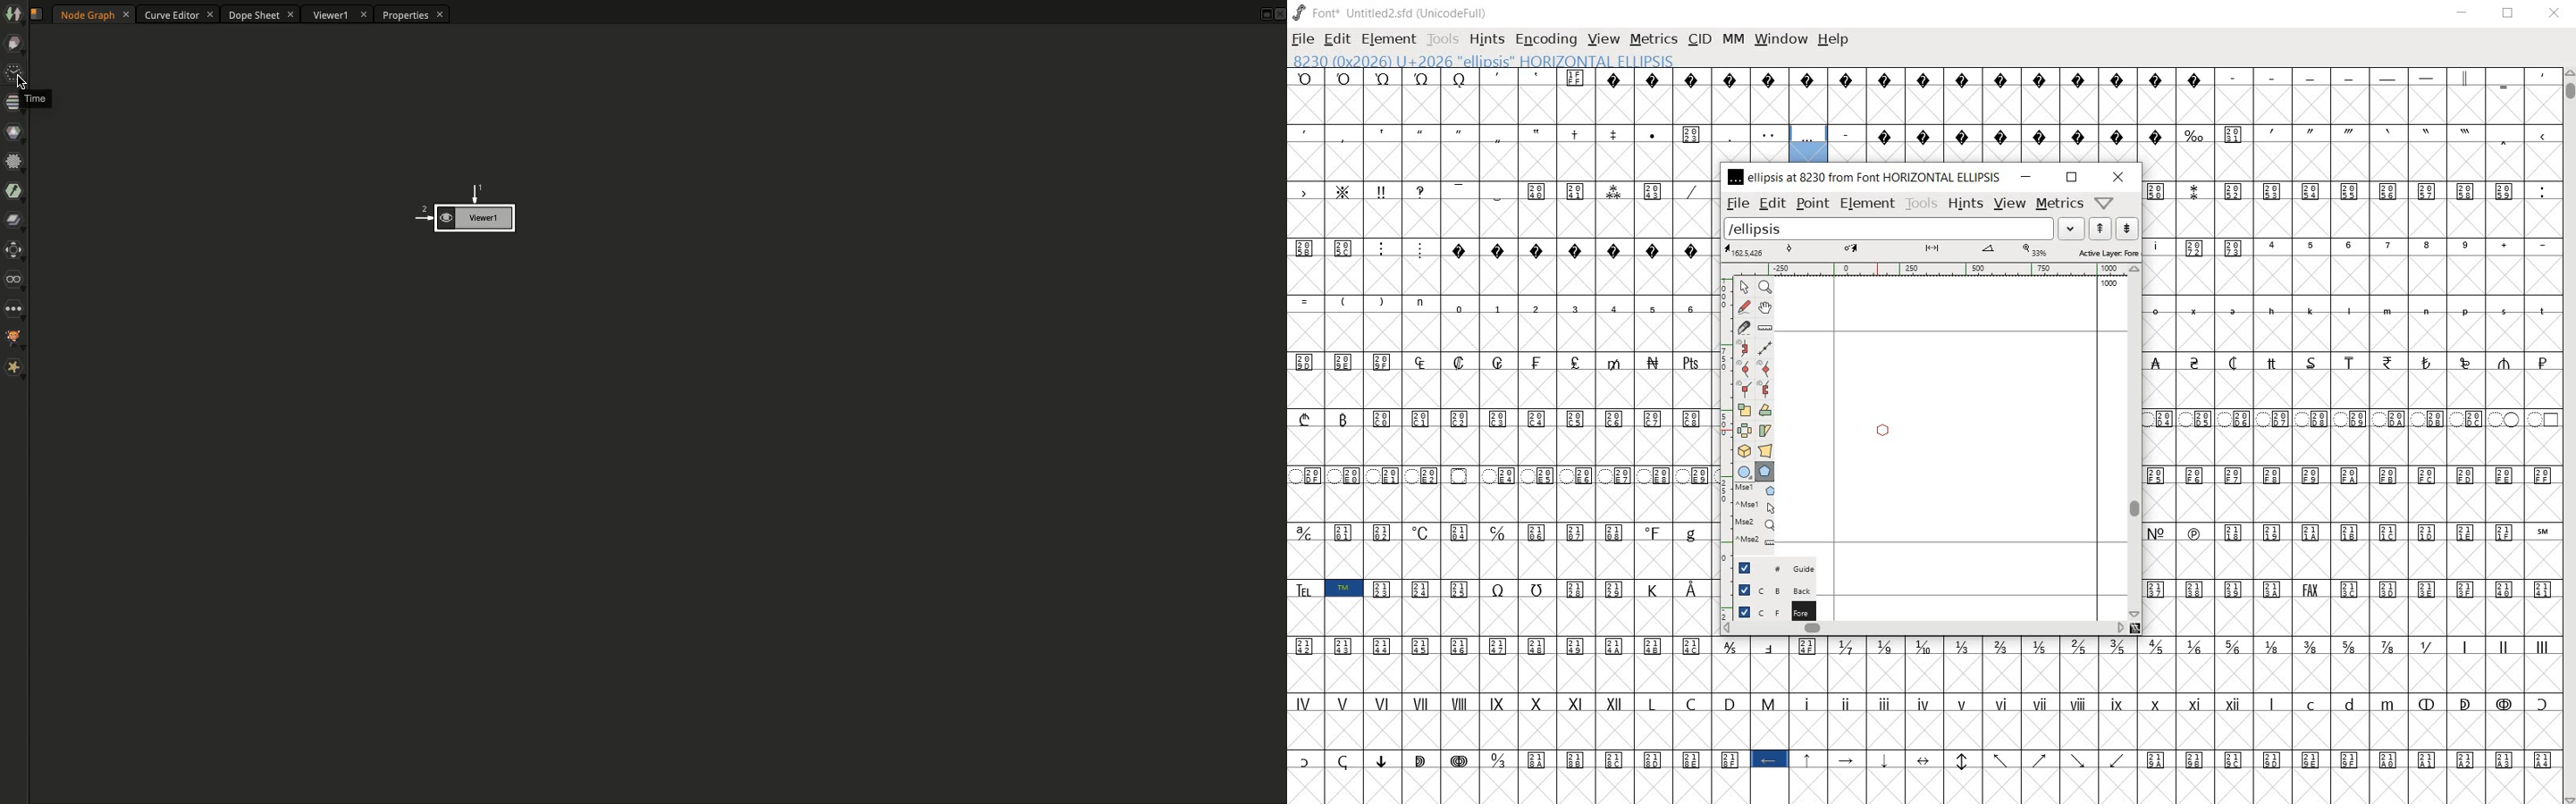  What do you see at coordinates (1303, 39) in the screenshot?
I see `FILE` at bounding box center [1303, 39].